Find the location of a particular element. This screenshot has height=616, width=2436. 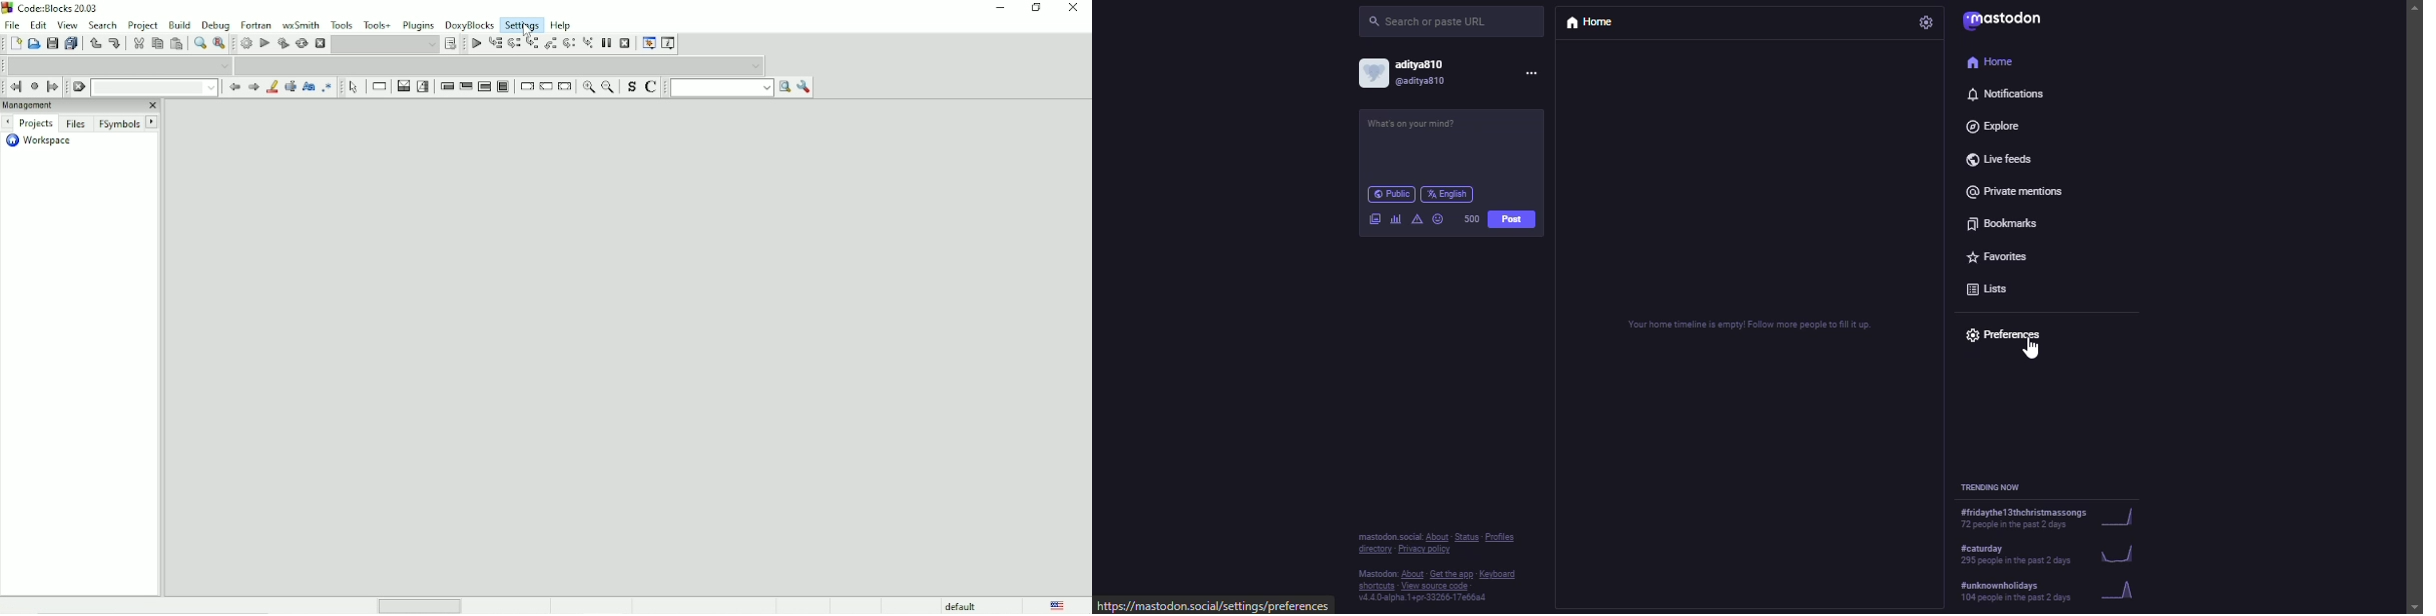

Fortran is located at coordinates (255, 23).